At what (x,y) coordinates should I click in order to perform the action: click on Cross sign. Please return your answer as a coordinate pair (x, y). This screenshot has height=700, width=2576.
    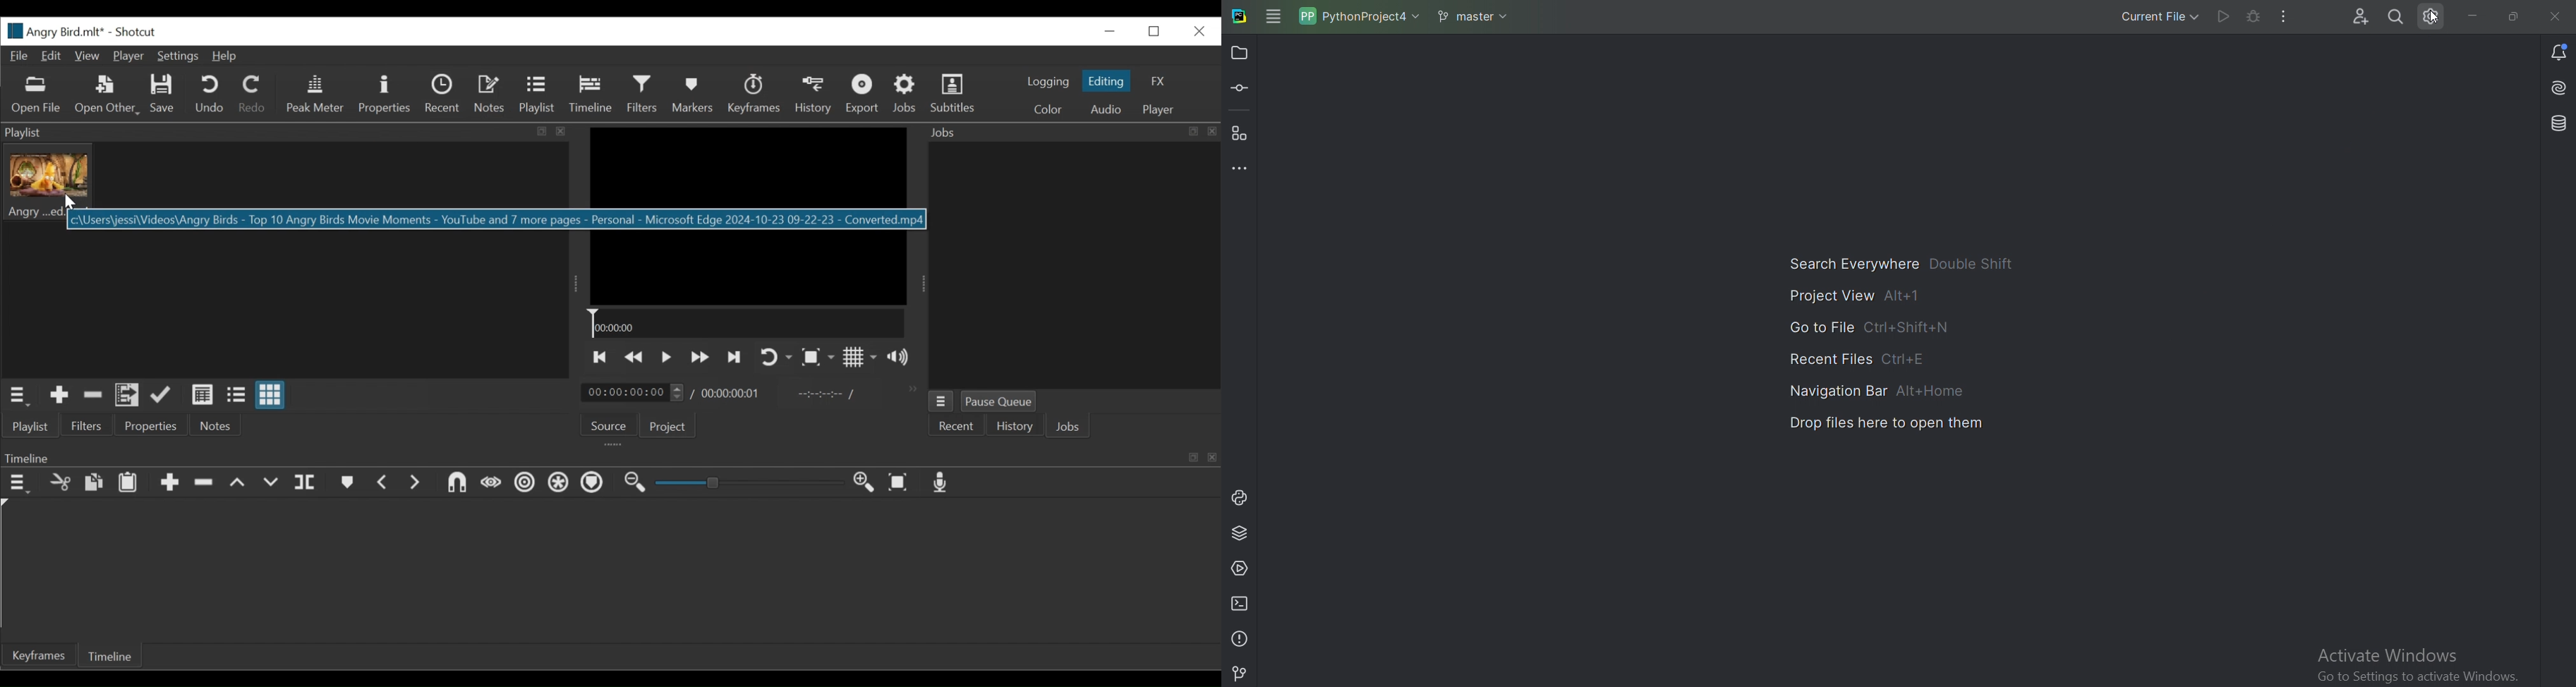
    Looking at the image, I should click on (2558, 17).